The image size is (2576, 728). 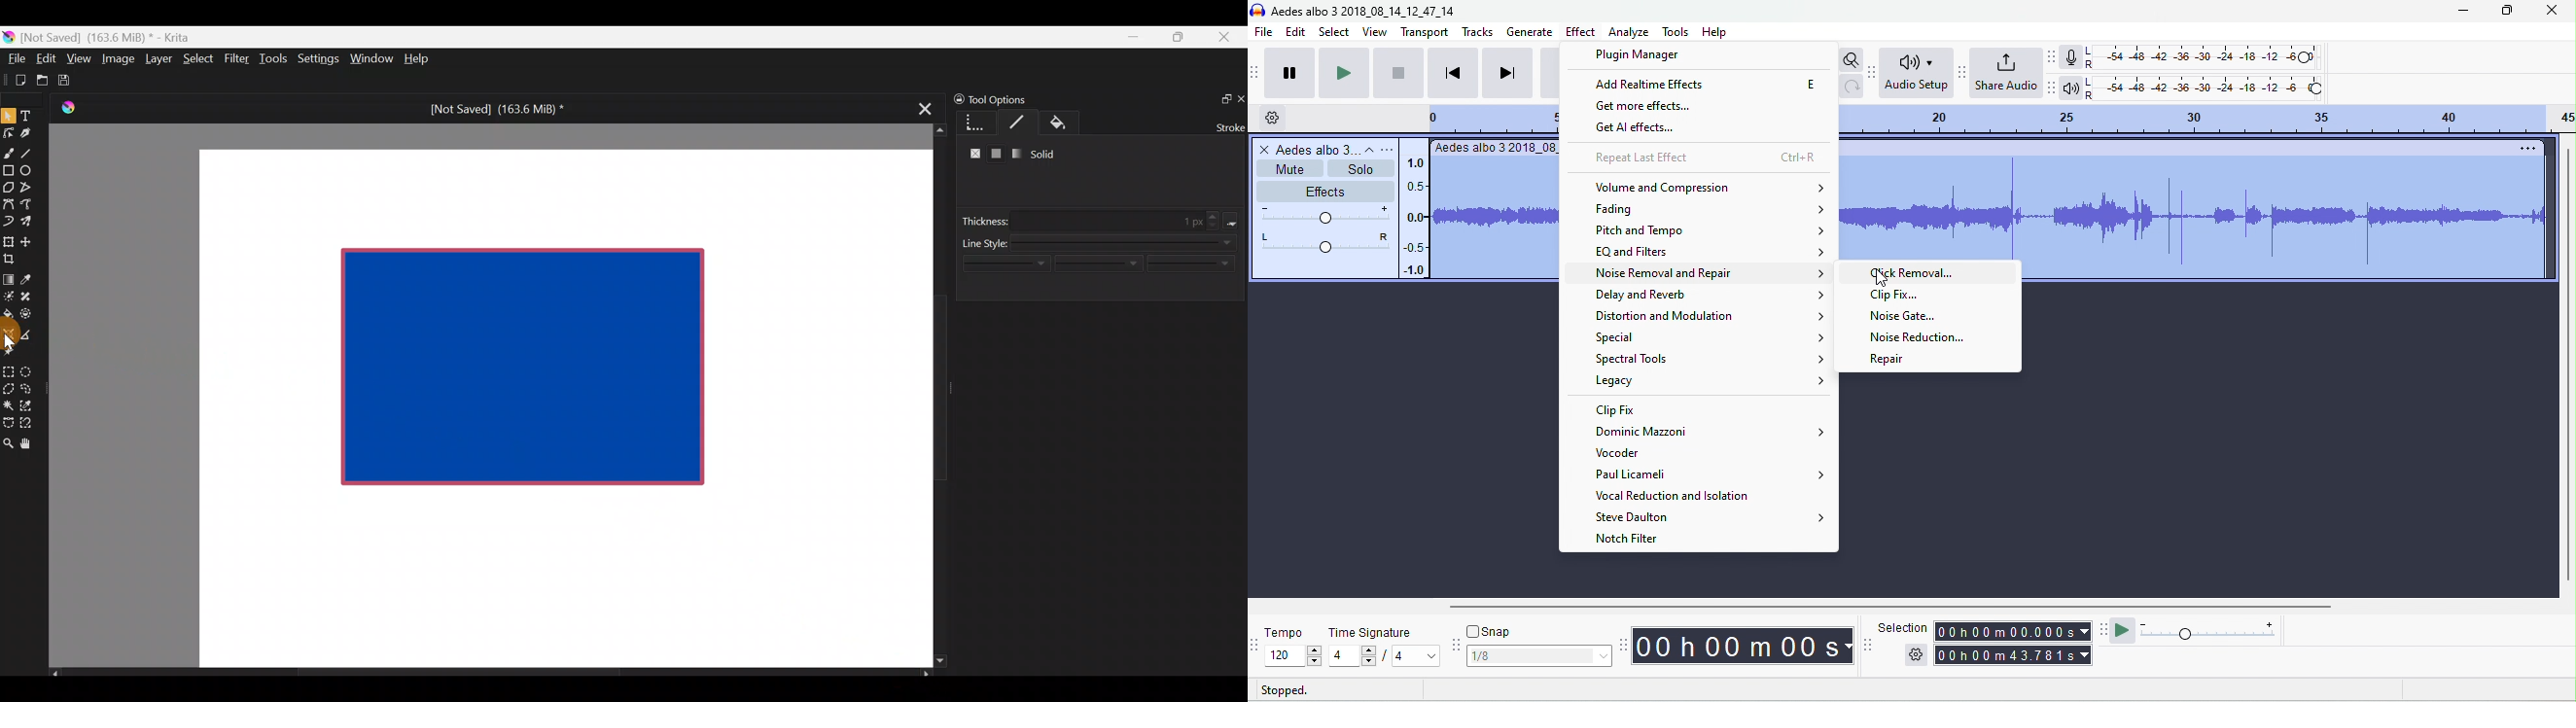 What do you see at coordinates (2053, 56) in the screenshot?
I see `recording meter toolbar` at bounding box center [2053, 56].